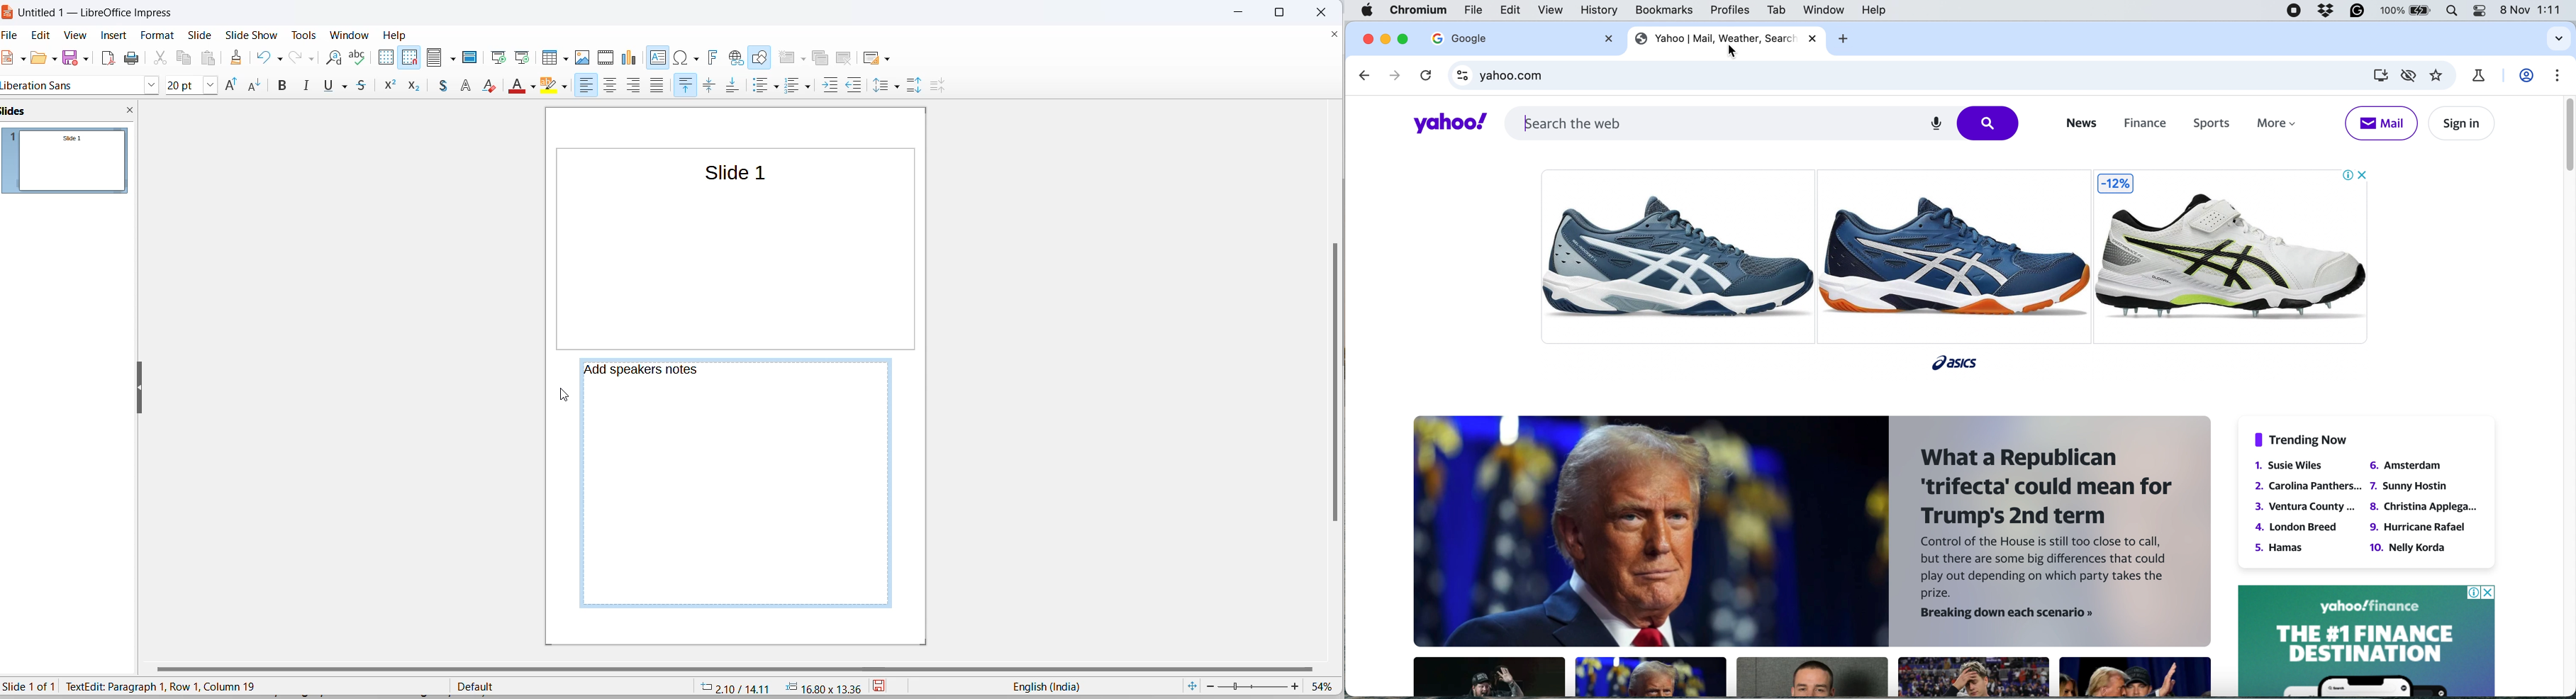 The image size is (2576, 700). Describe the element at coordinates (429, 87) in the screenshot. I see `call out shapes` at that location.